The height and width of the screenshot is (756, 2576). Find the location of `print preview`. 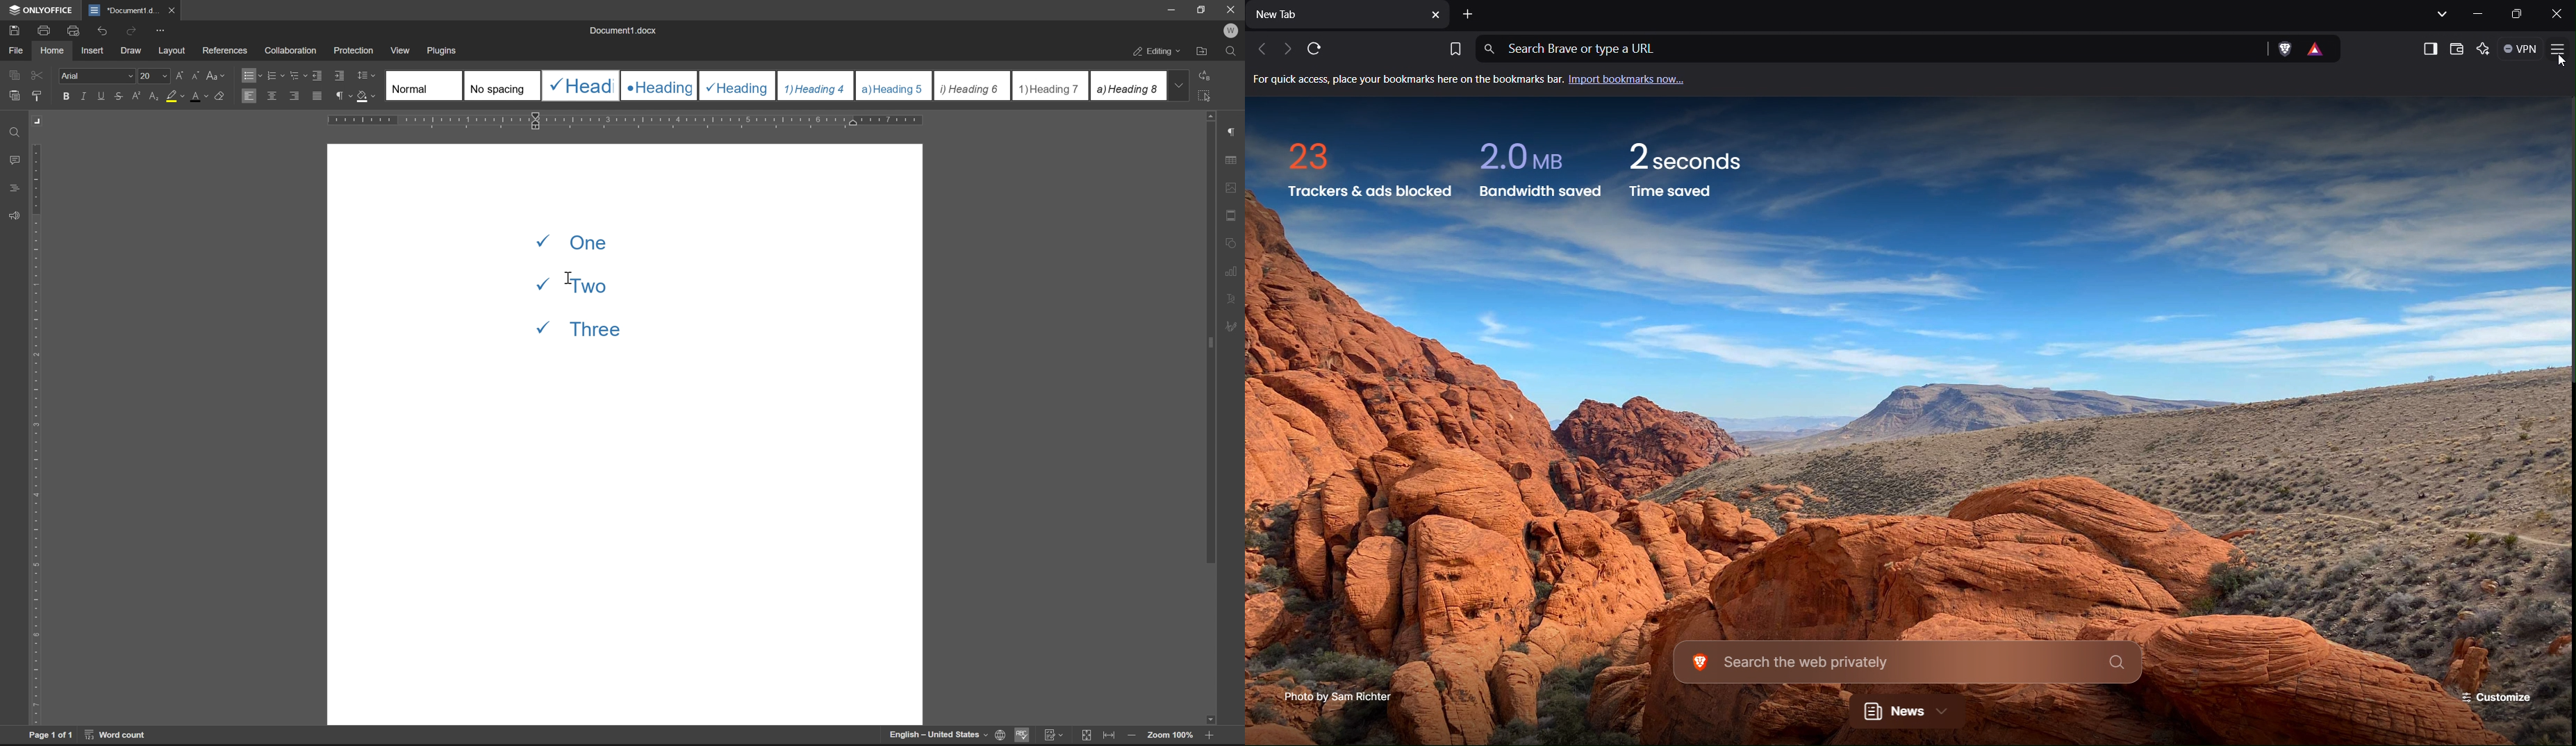

print preview is located at coordinates (75, 31).